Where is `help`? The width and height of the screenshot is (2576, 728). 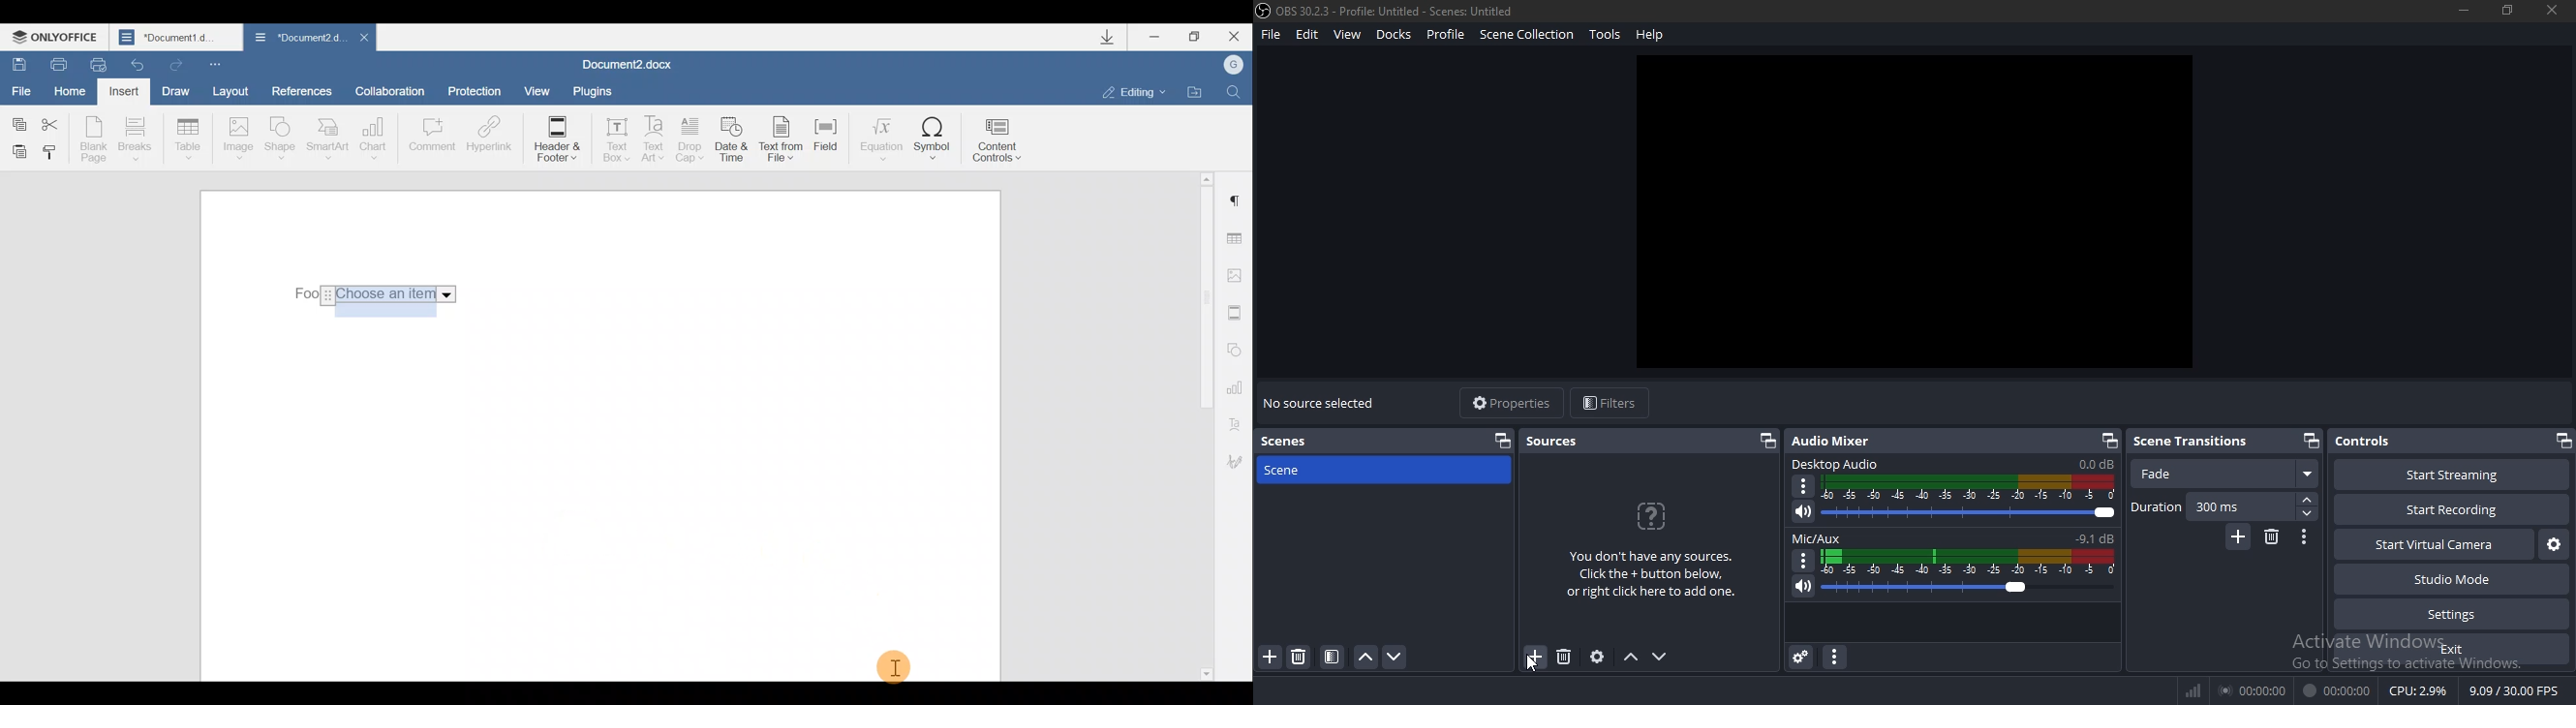
help is located at coordinates (1650, 36).